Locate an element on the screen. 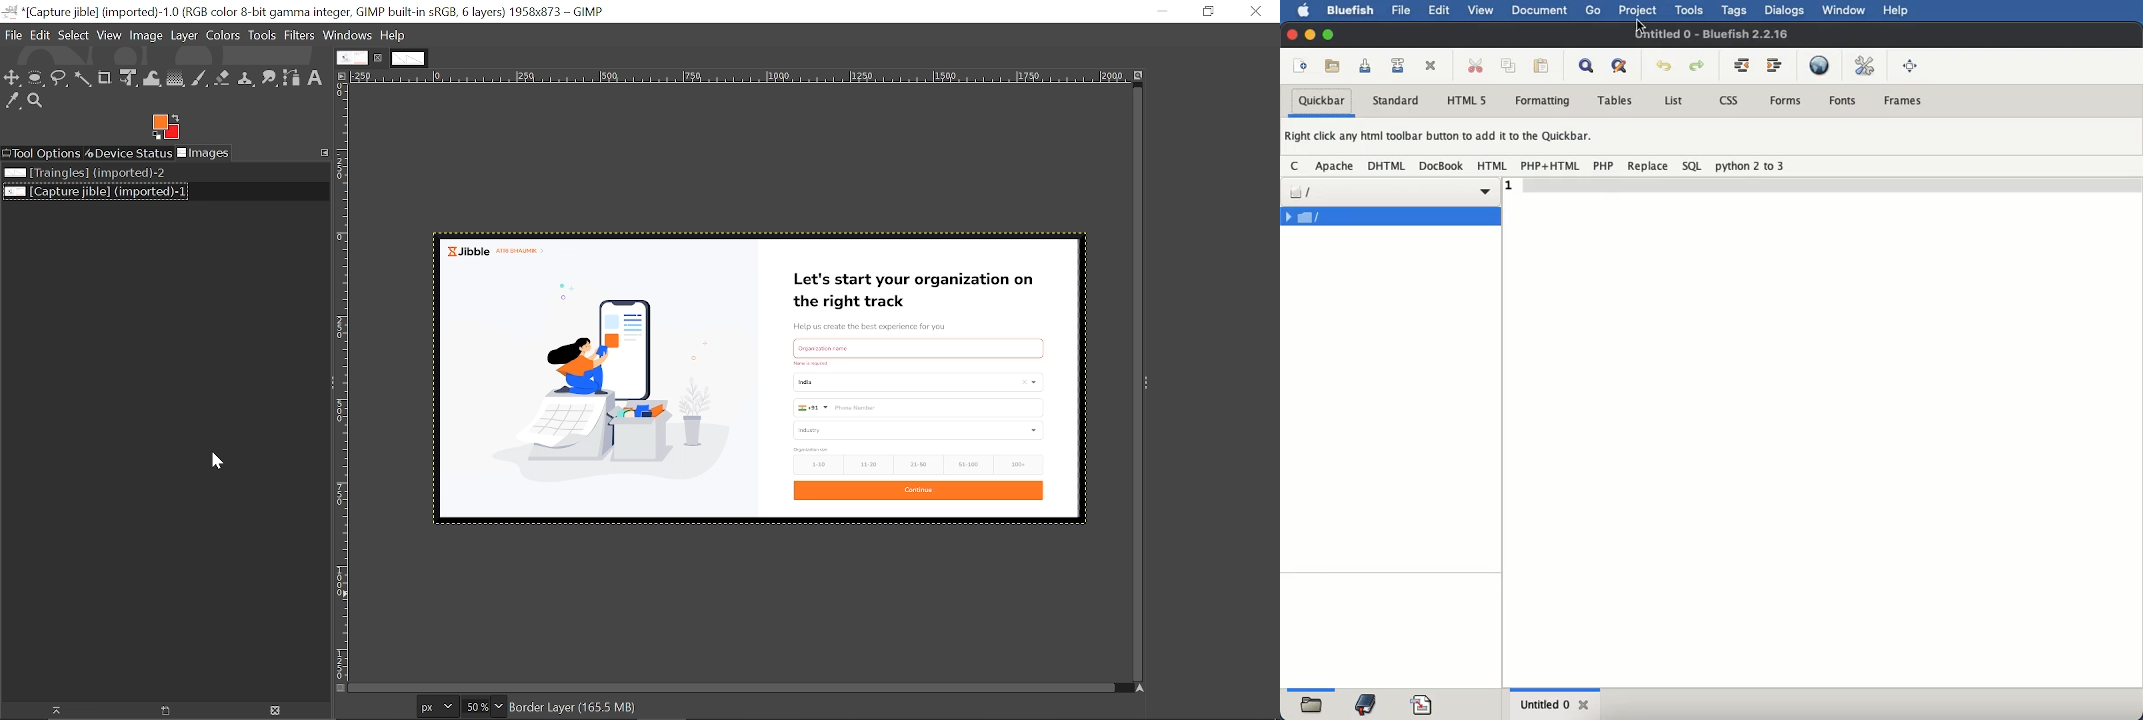 The width and height of the screenshot is (2156, 728). Current window is located at coordinates (310, 12).